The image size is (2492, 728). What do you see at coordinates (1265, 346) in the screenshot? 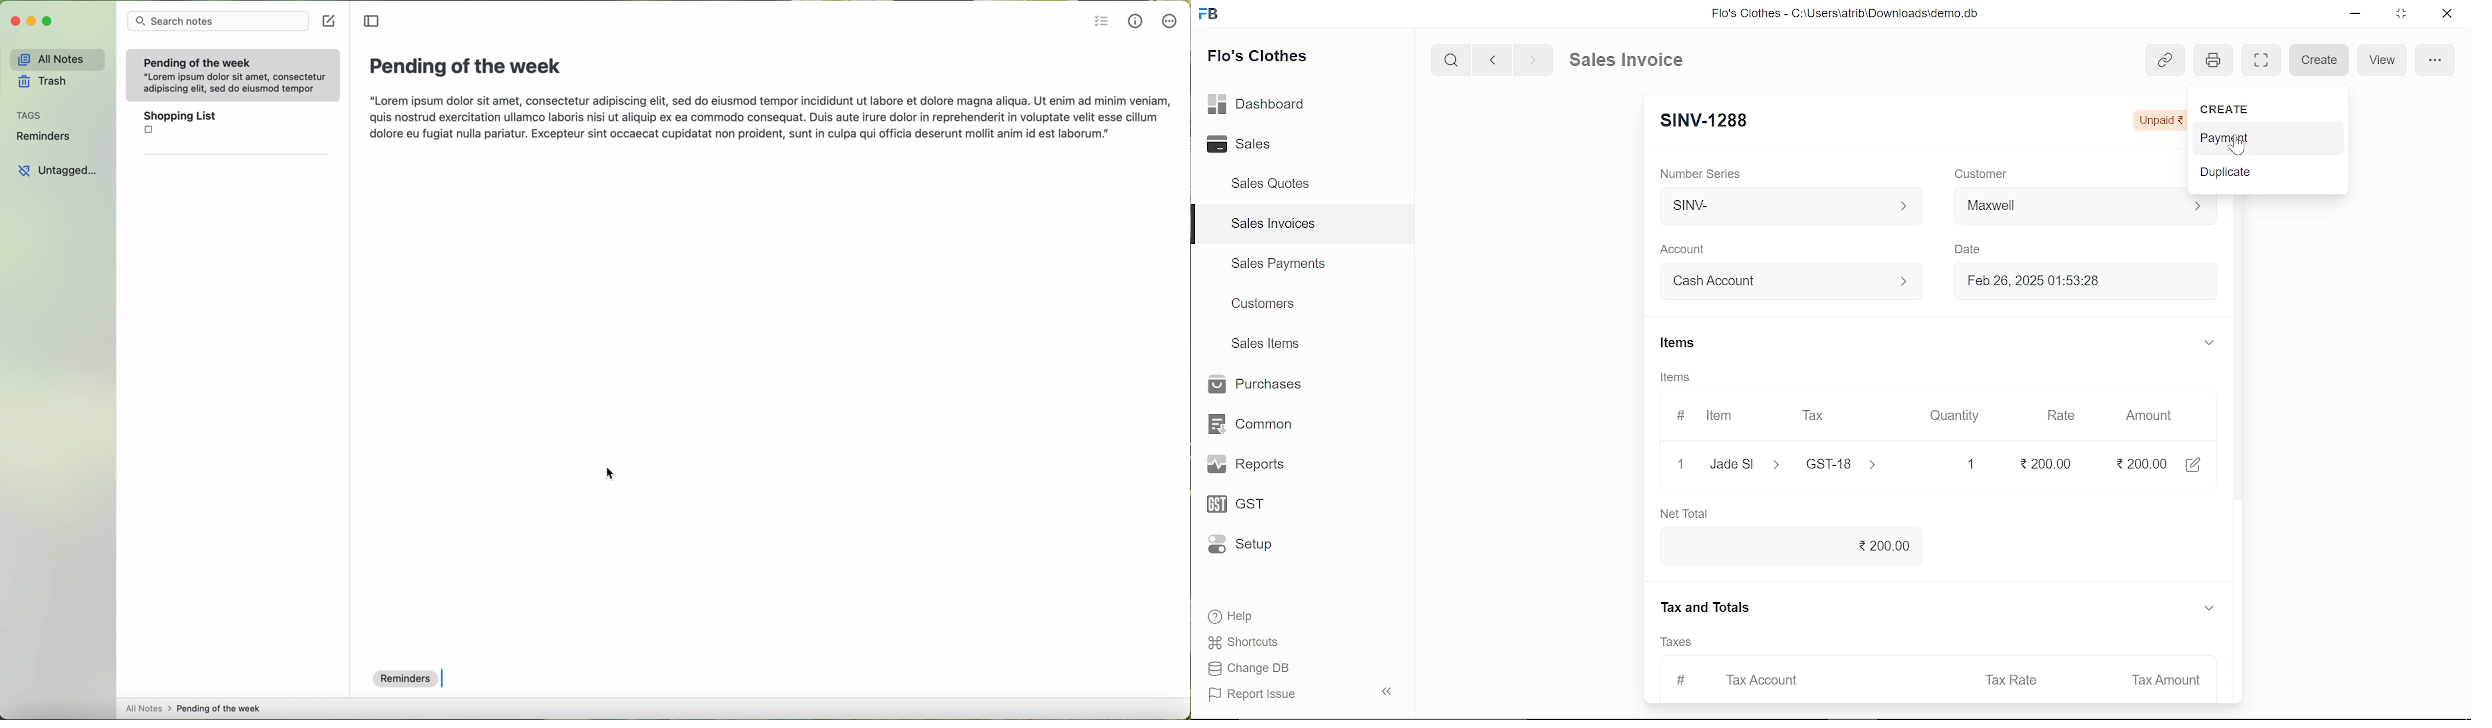
I see `Sales Items` at bounding box center [1265, 346].